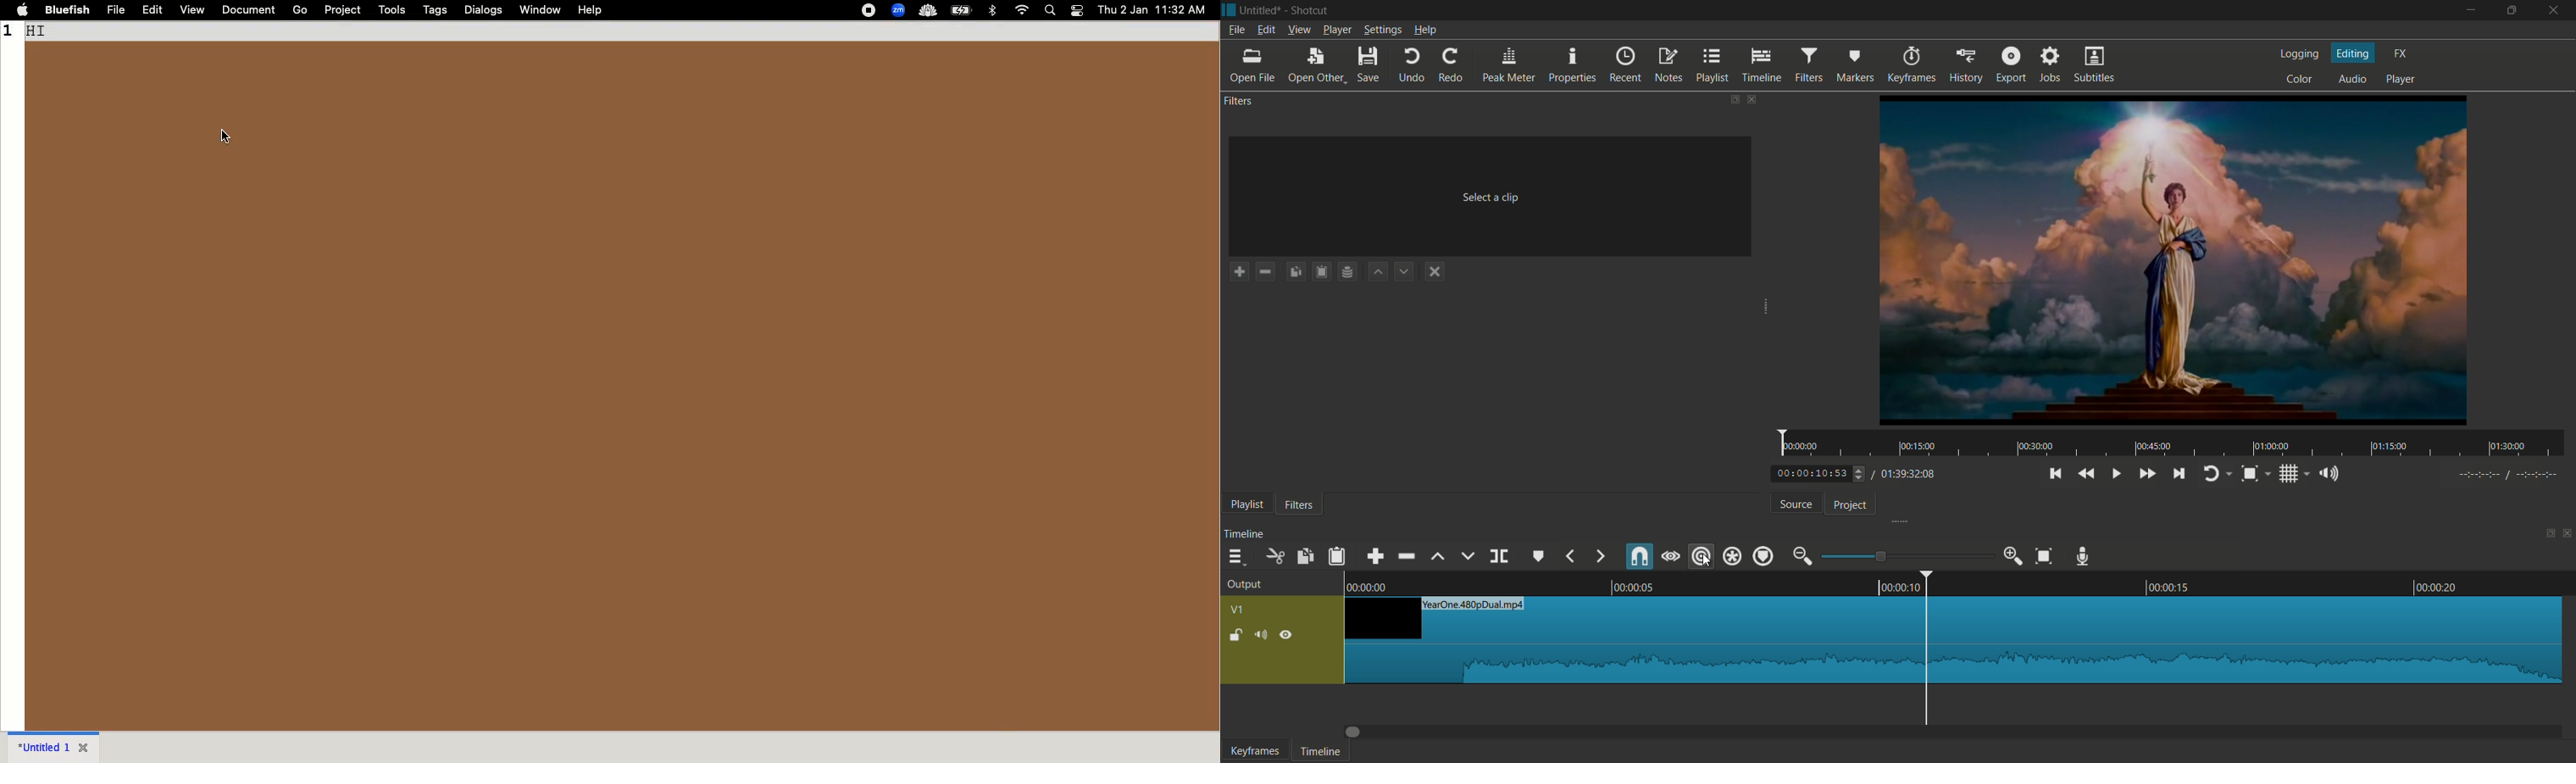 This screenshot has height=784, width=2576. I want to click on remove a filter, so click(1265, 272).